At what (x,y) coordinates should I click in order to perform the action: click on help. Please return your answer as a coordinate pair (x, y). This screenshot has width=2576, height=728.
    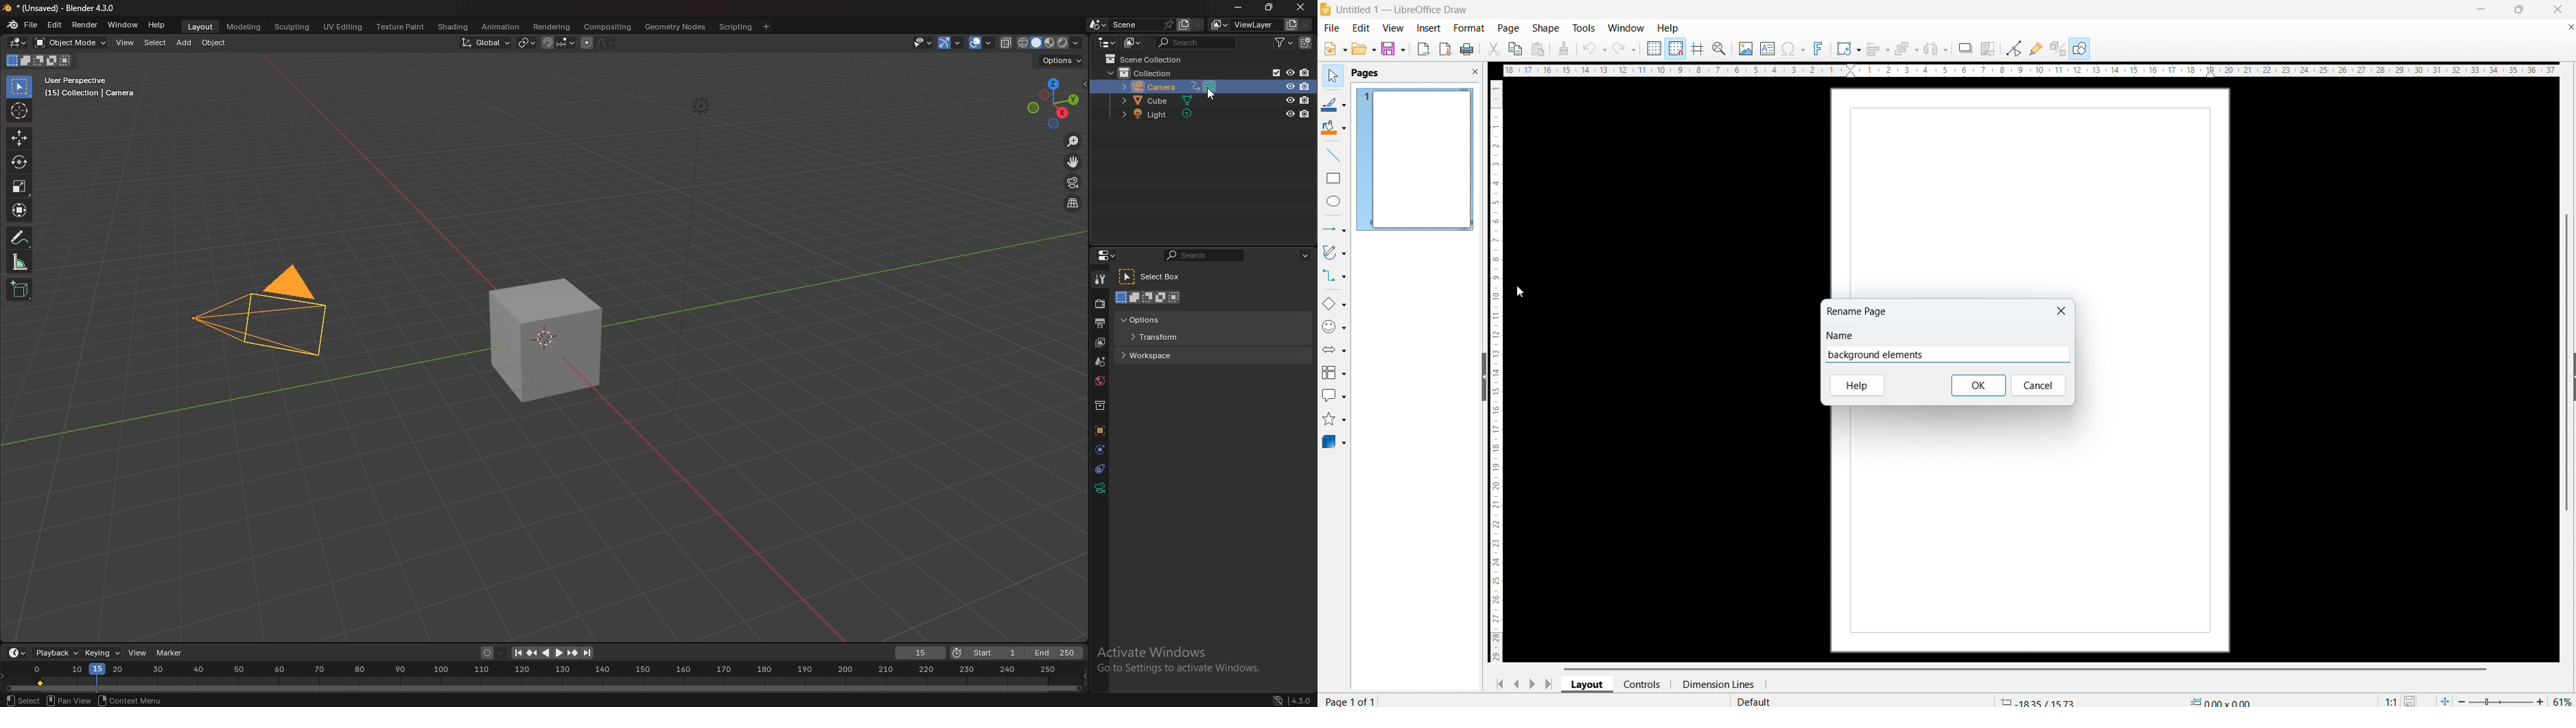
    Looking at the image, I should click on (1668, 28).